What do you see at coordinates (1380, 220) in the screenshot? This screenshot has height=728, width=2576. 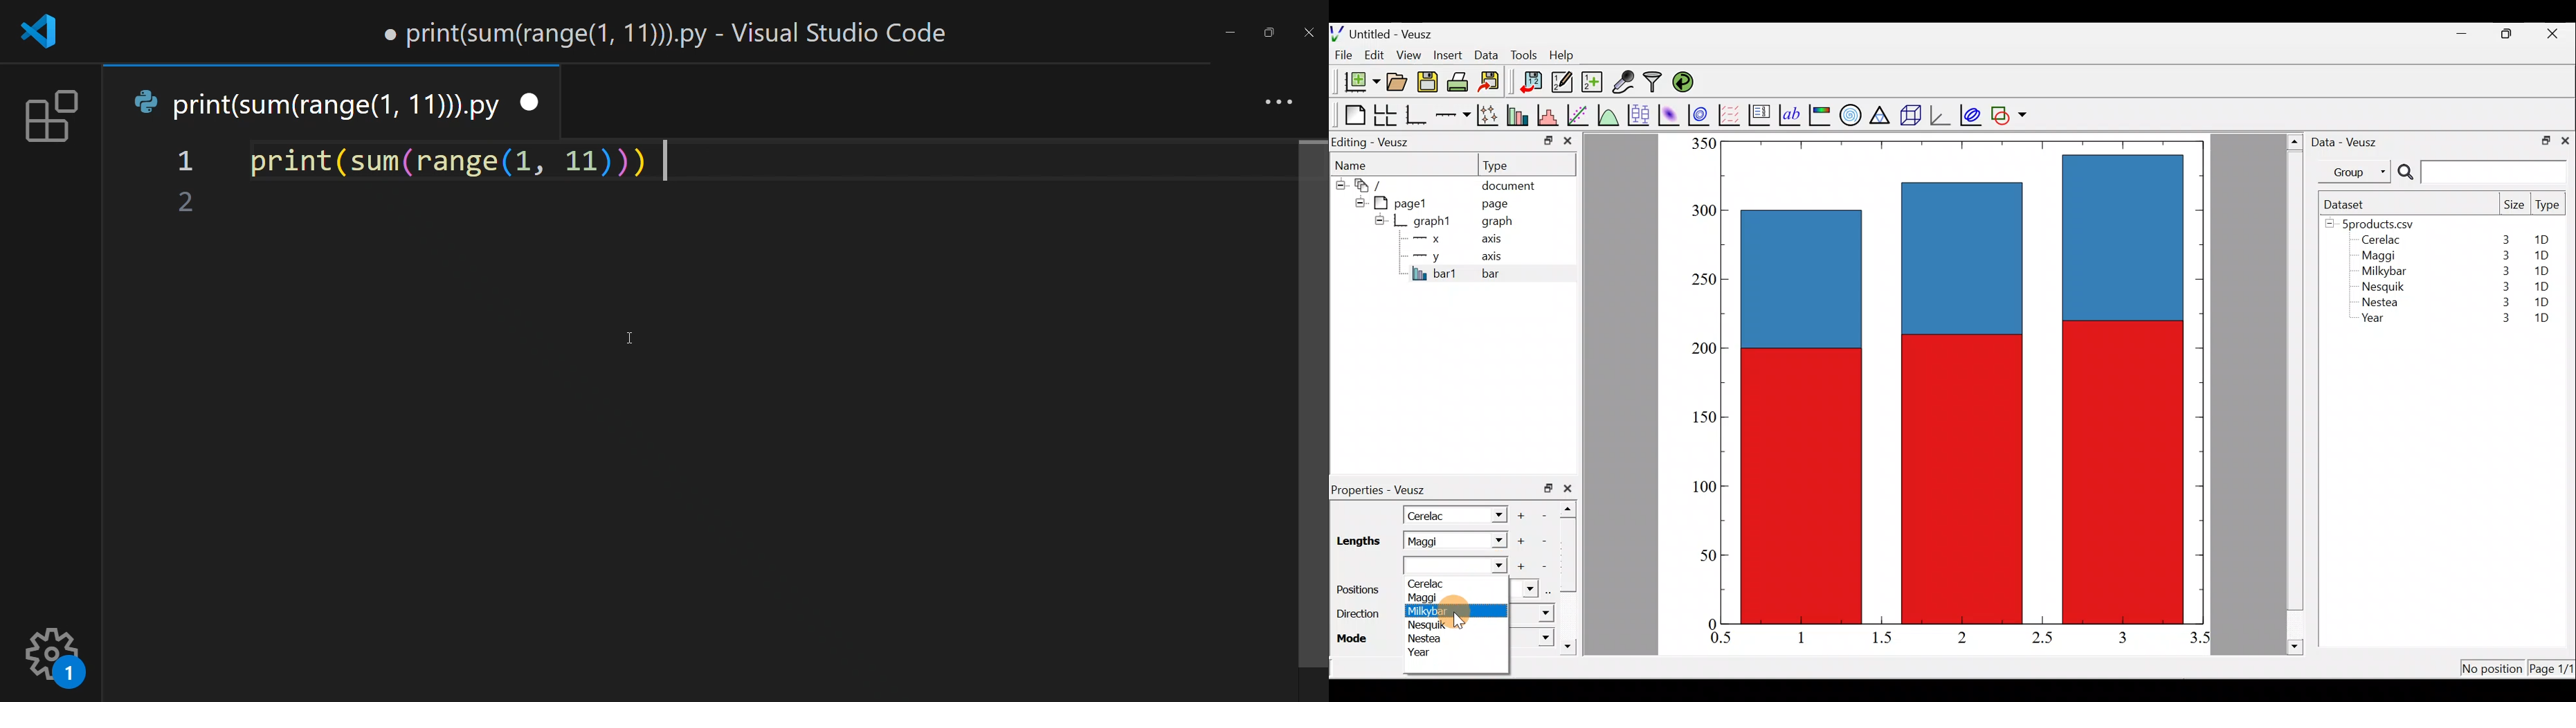 I see `hide` at bounding box center [1380, 220].